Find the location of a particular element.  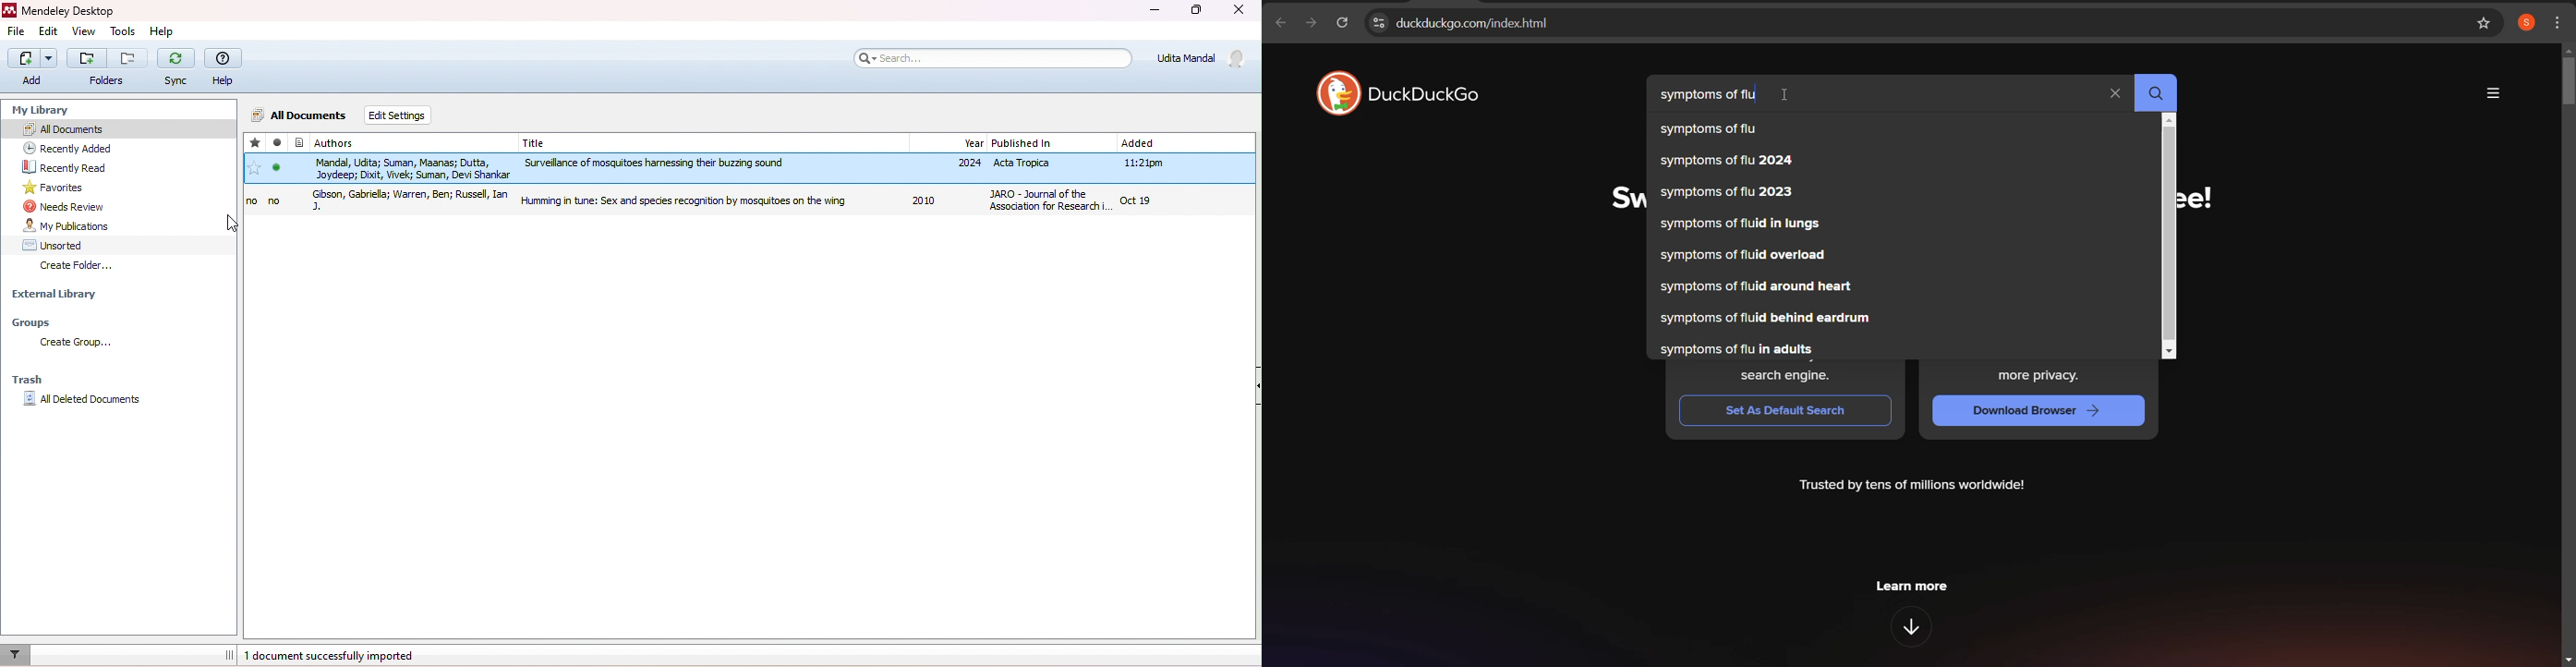

view is located at coordinates (85, 32).